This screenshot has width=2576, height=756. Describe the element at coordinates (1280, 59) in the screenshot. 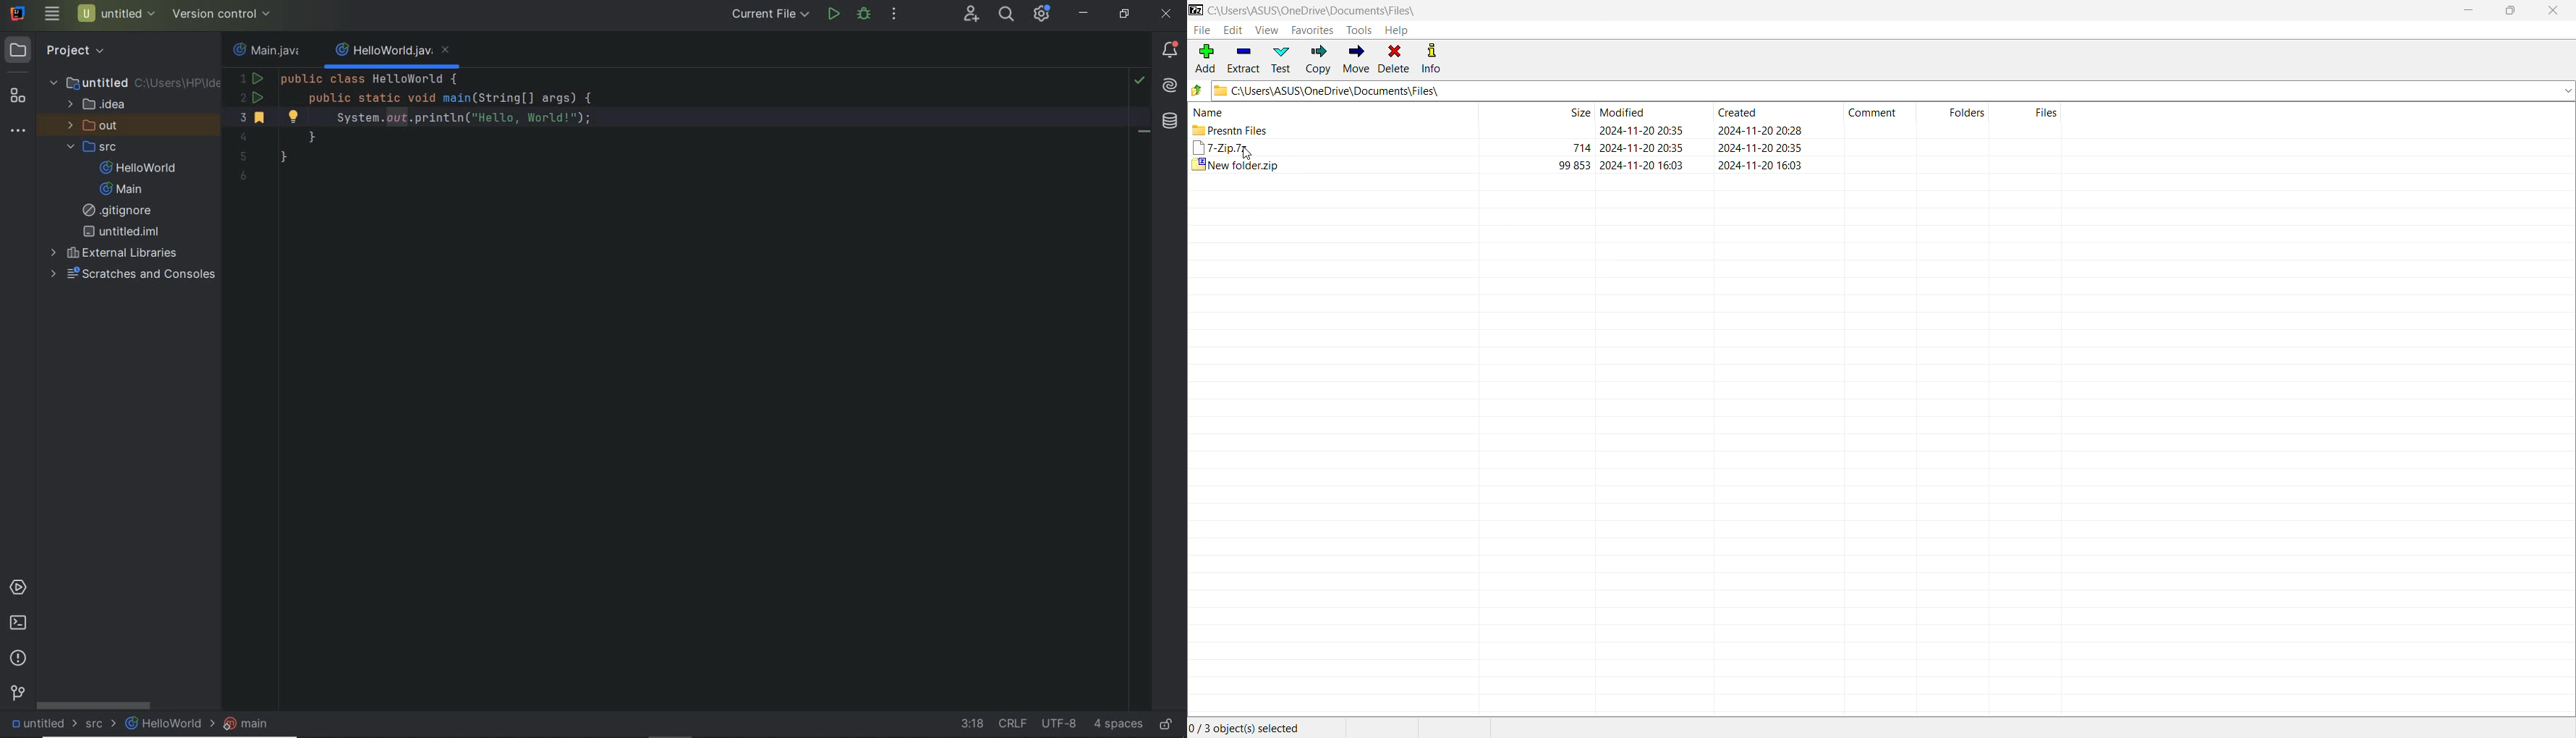

I see `Test` at that location.